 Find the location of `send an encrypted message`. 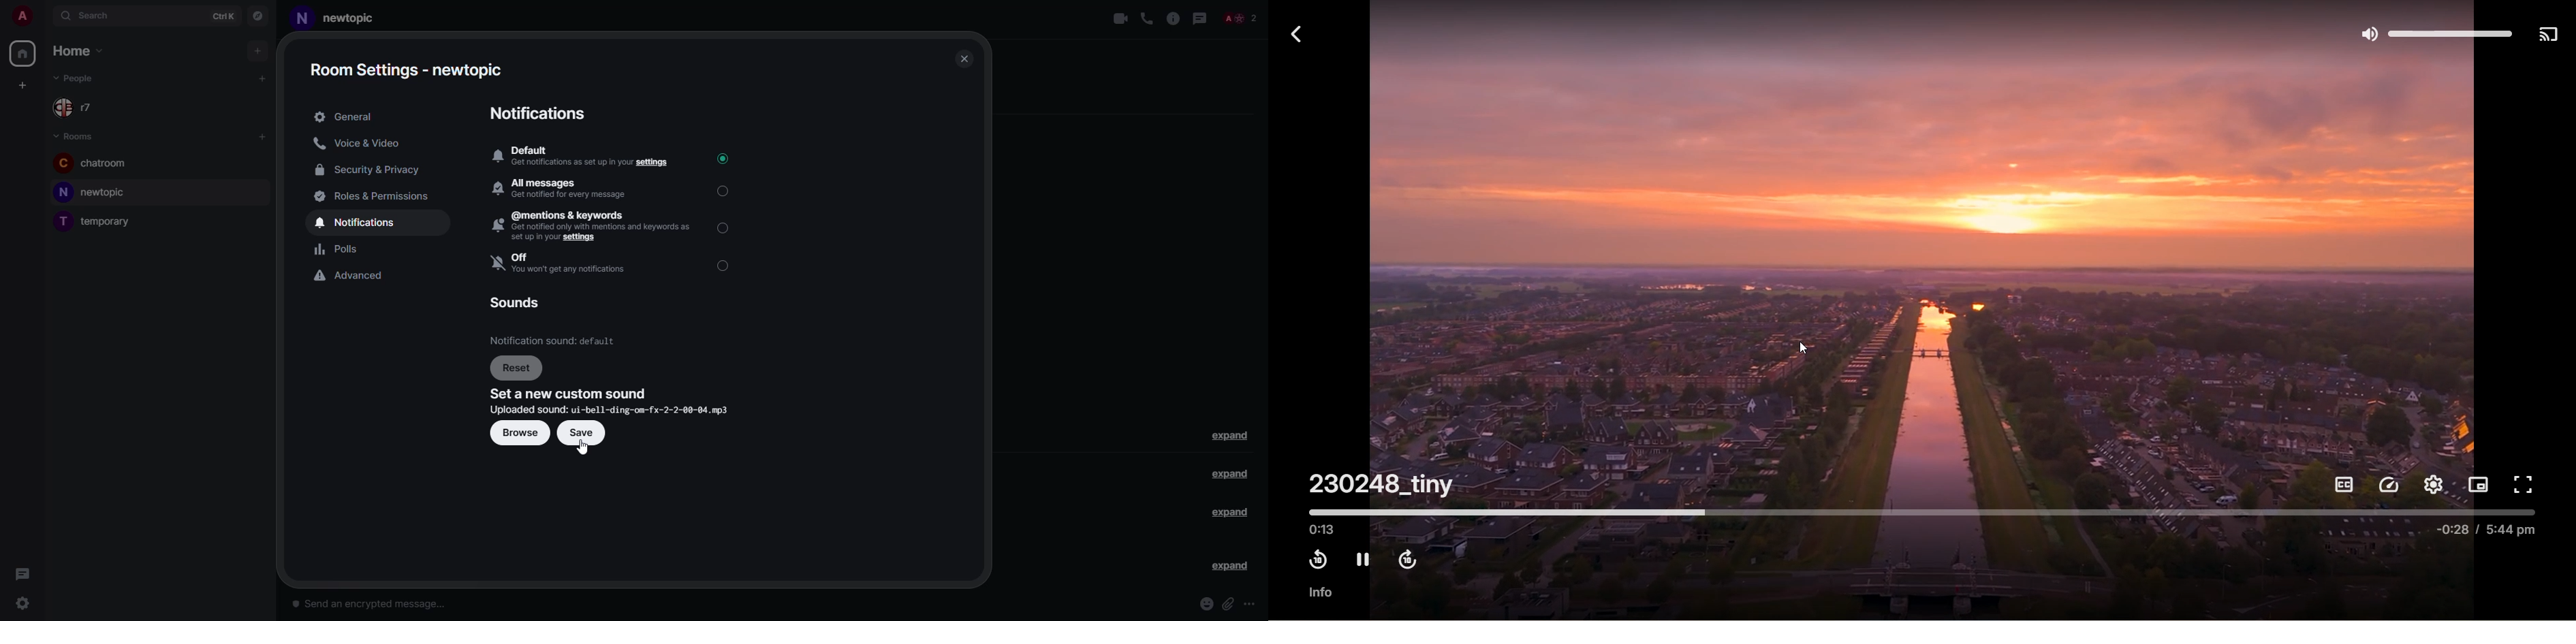

send an encrypted message is located at coordinates (377, 605).